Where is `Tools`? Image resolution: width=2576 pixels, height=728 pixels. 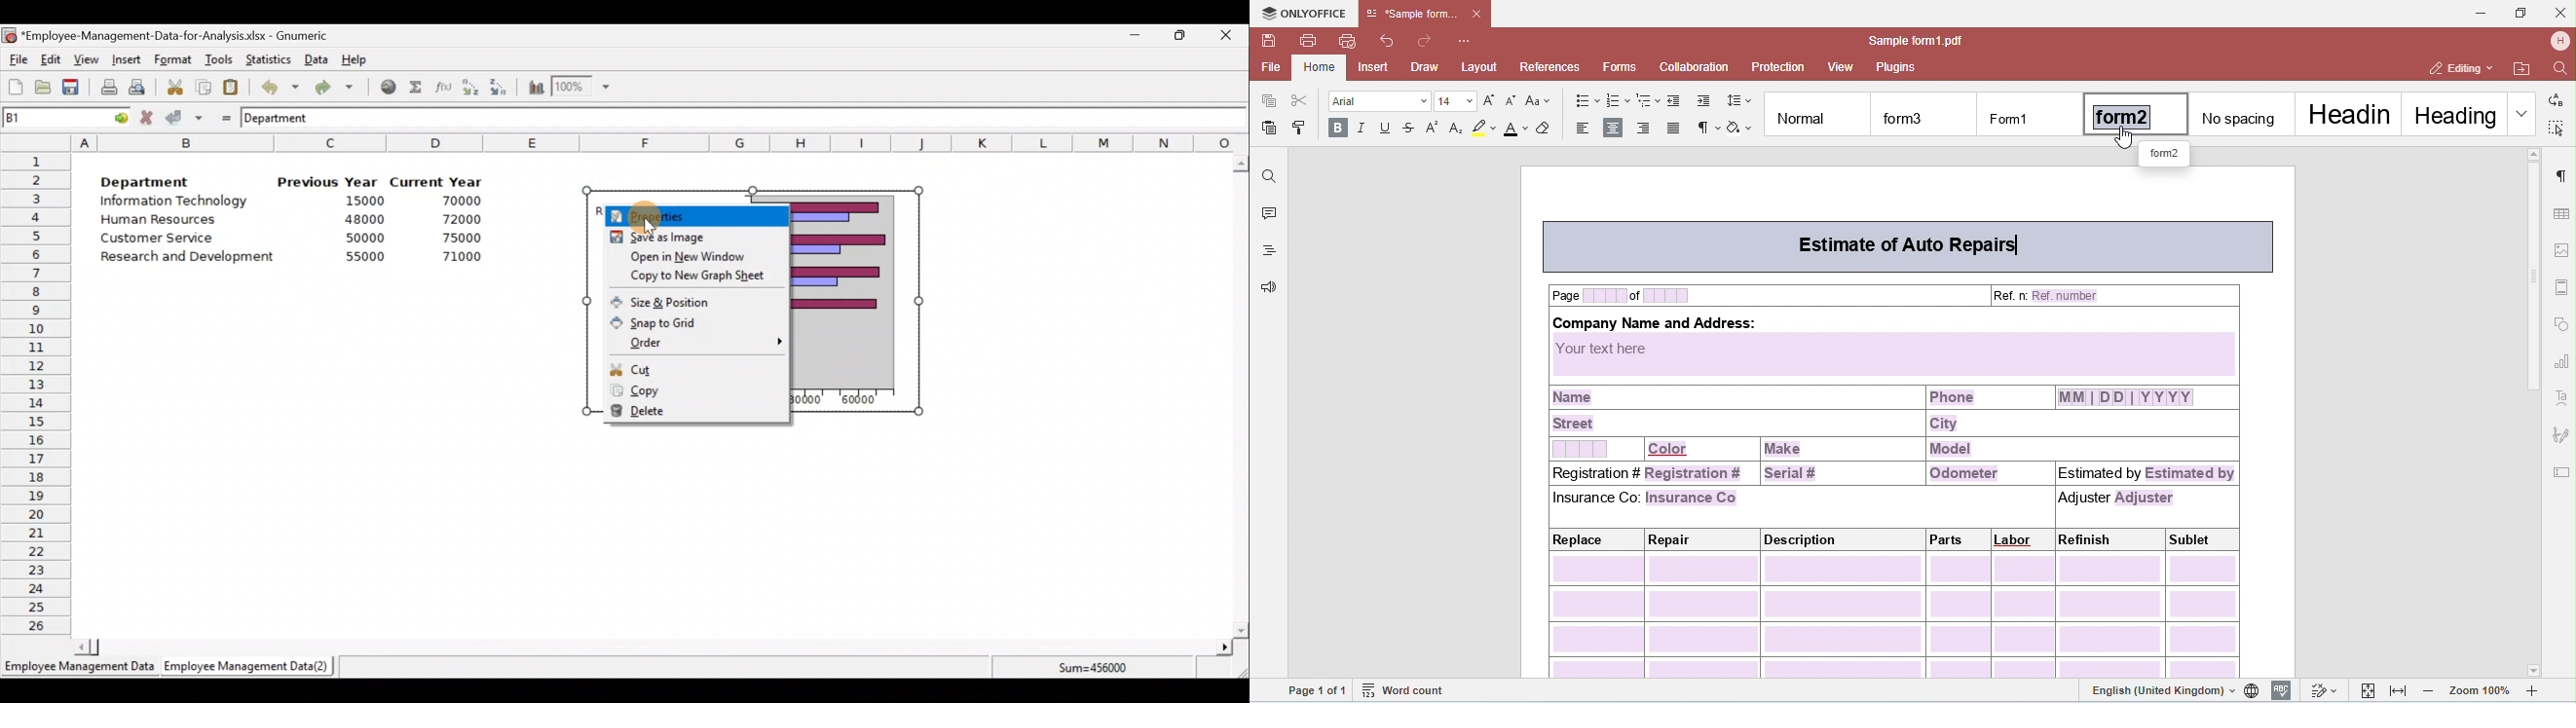 Tools is located at coordinates (218, 61).